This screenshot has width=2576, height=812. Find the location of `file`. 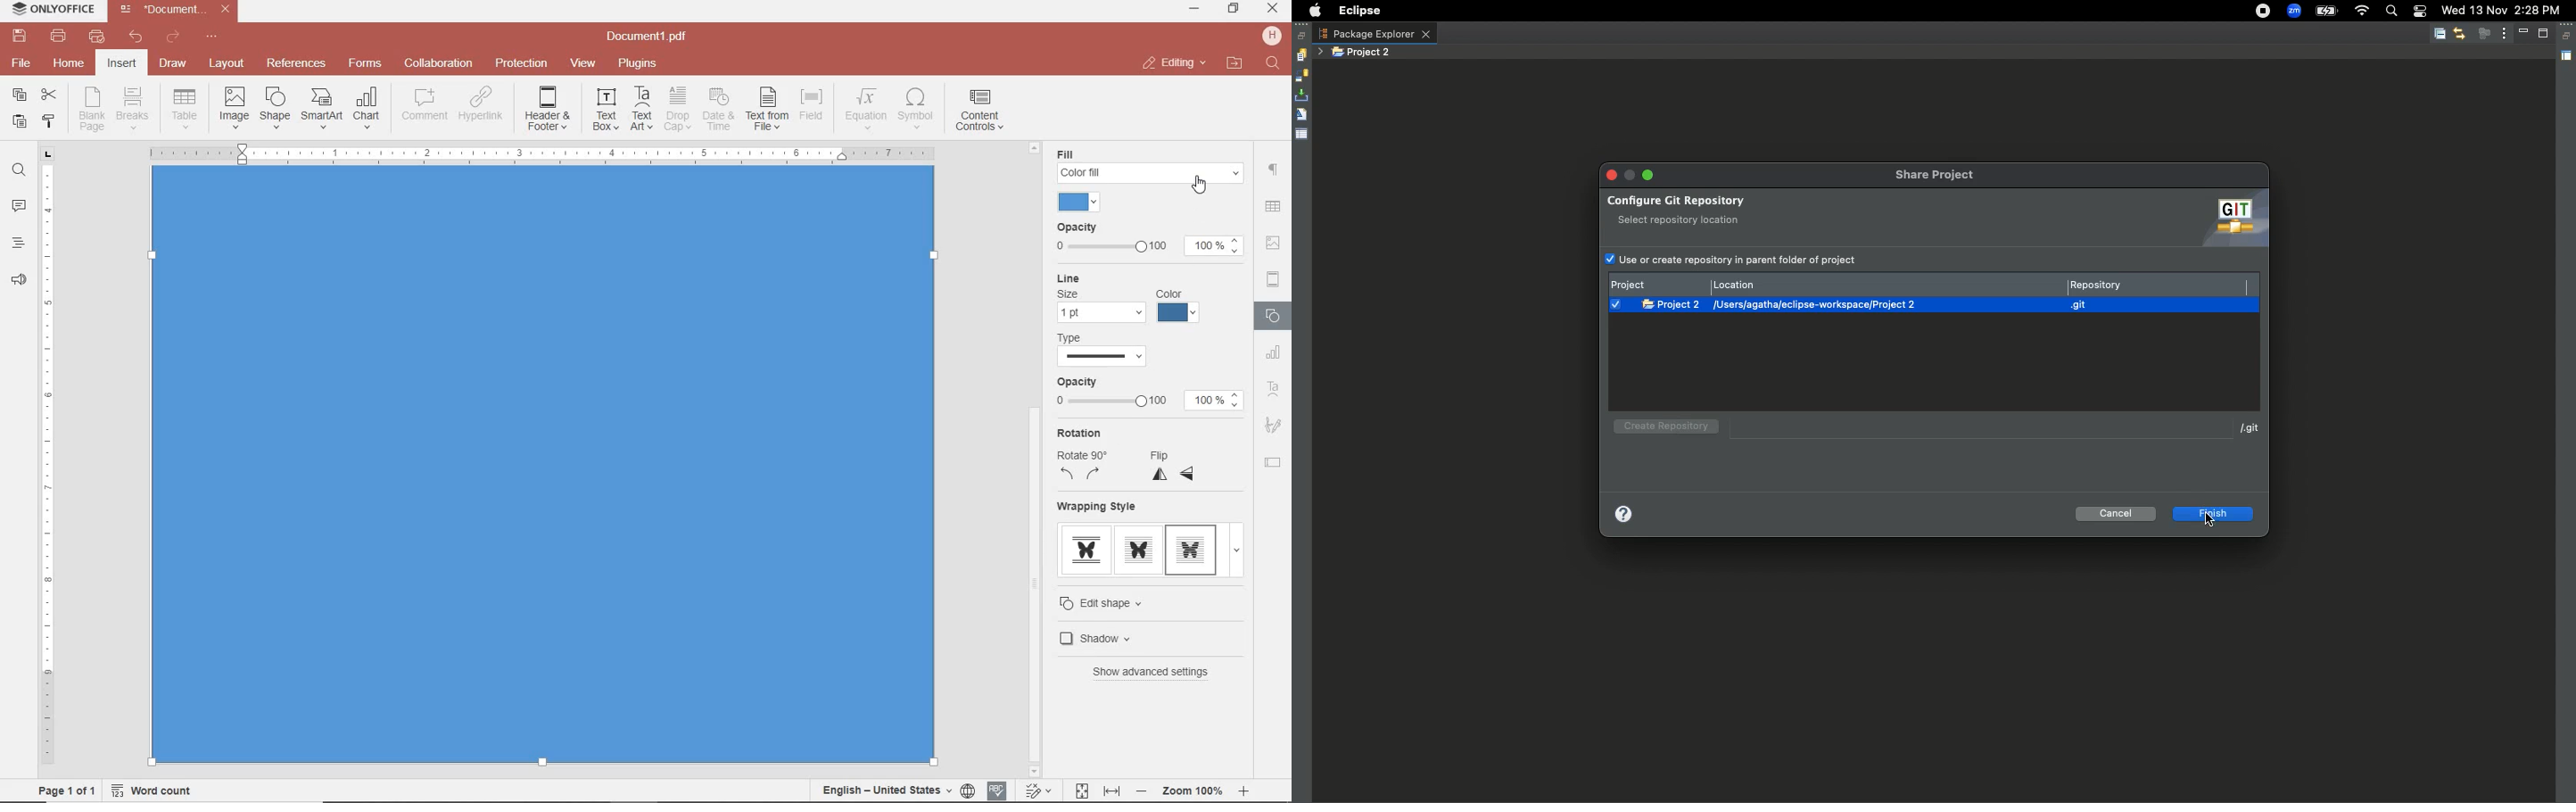

file is located at coordinates (22, 63).